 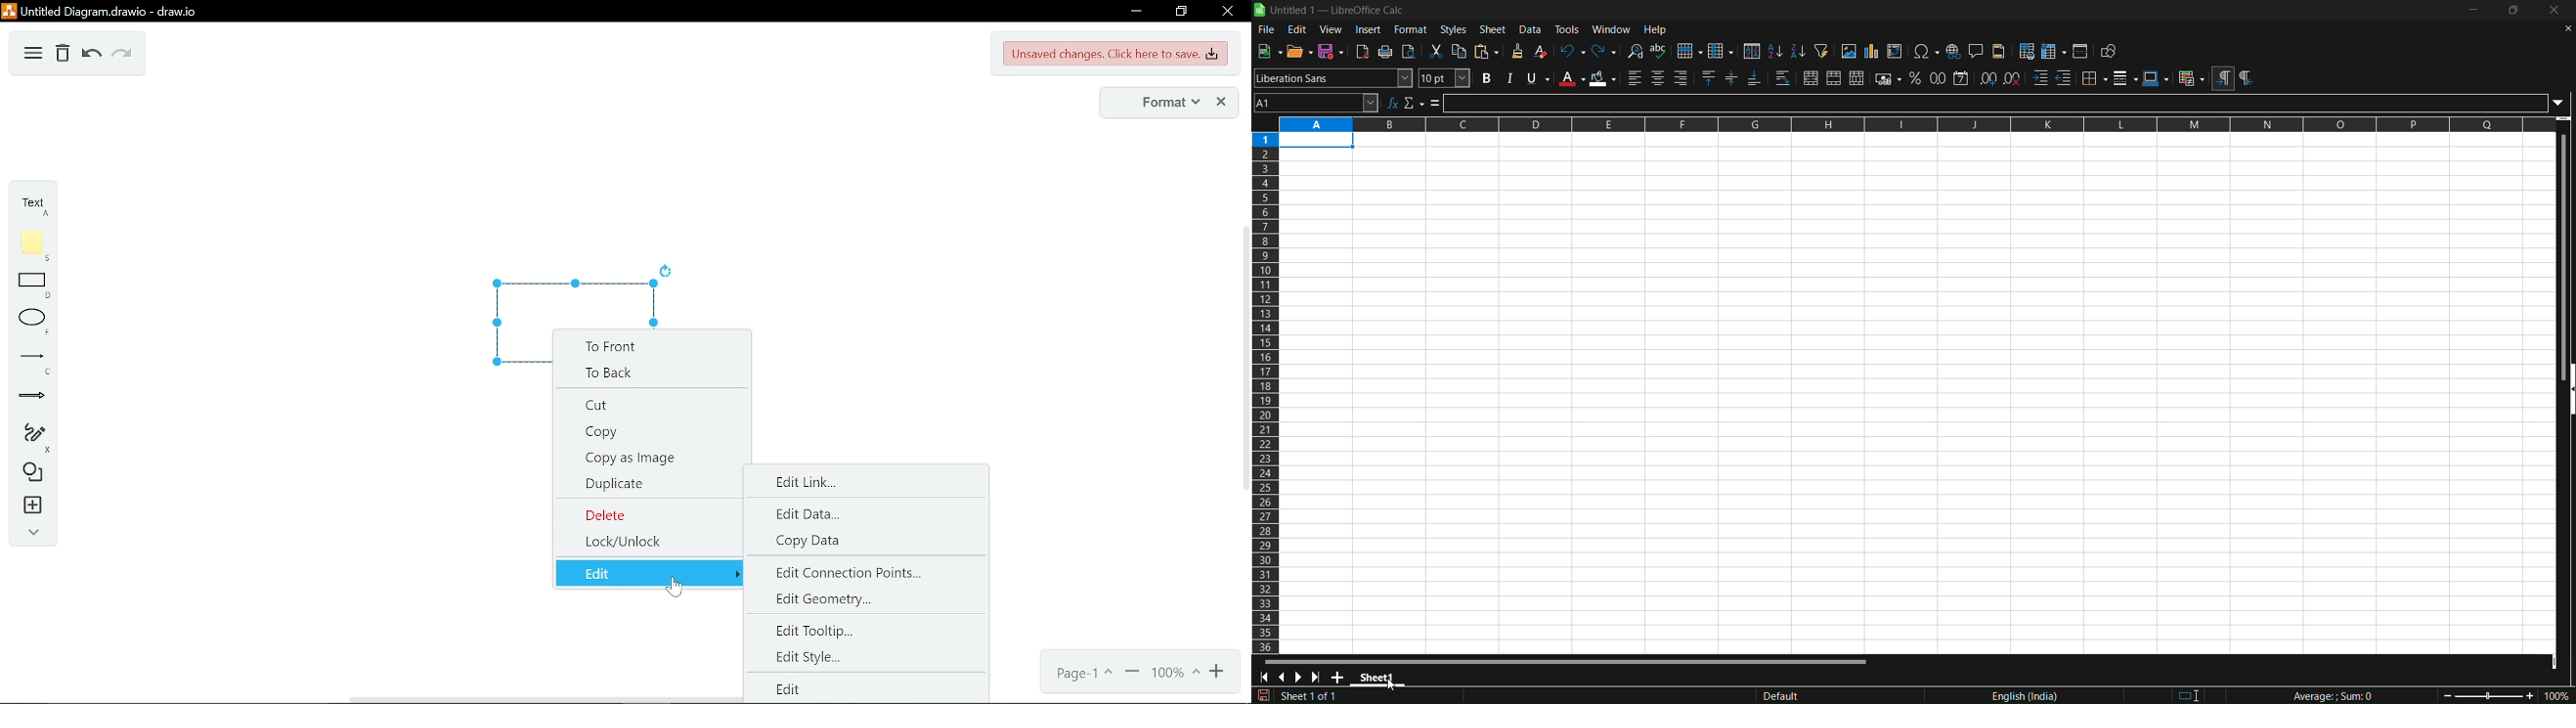 I want to click on undo, so click(x=92, y=56).